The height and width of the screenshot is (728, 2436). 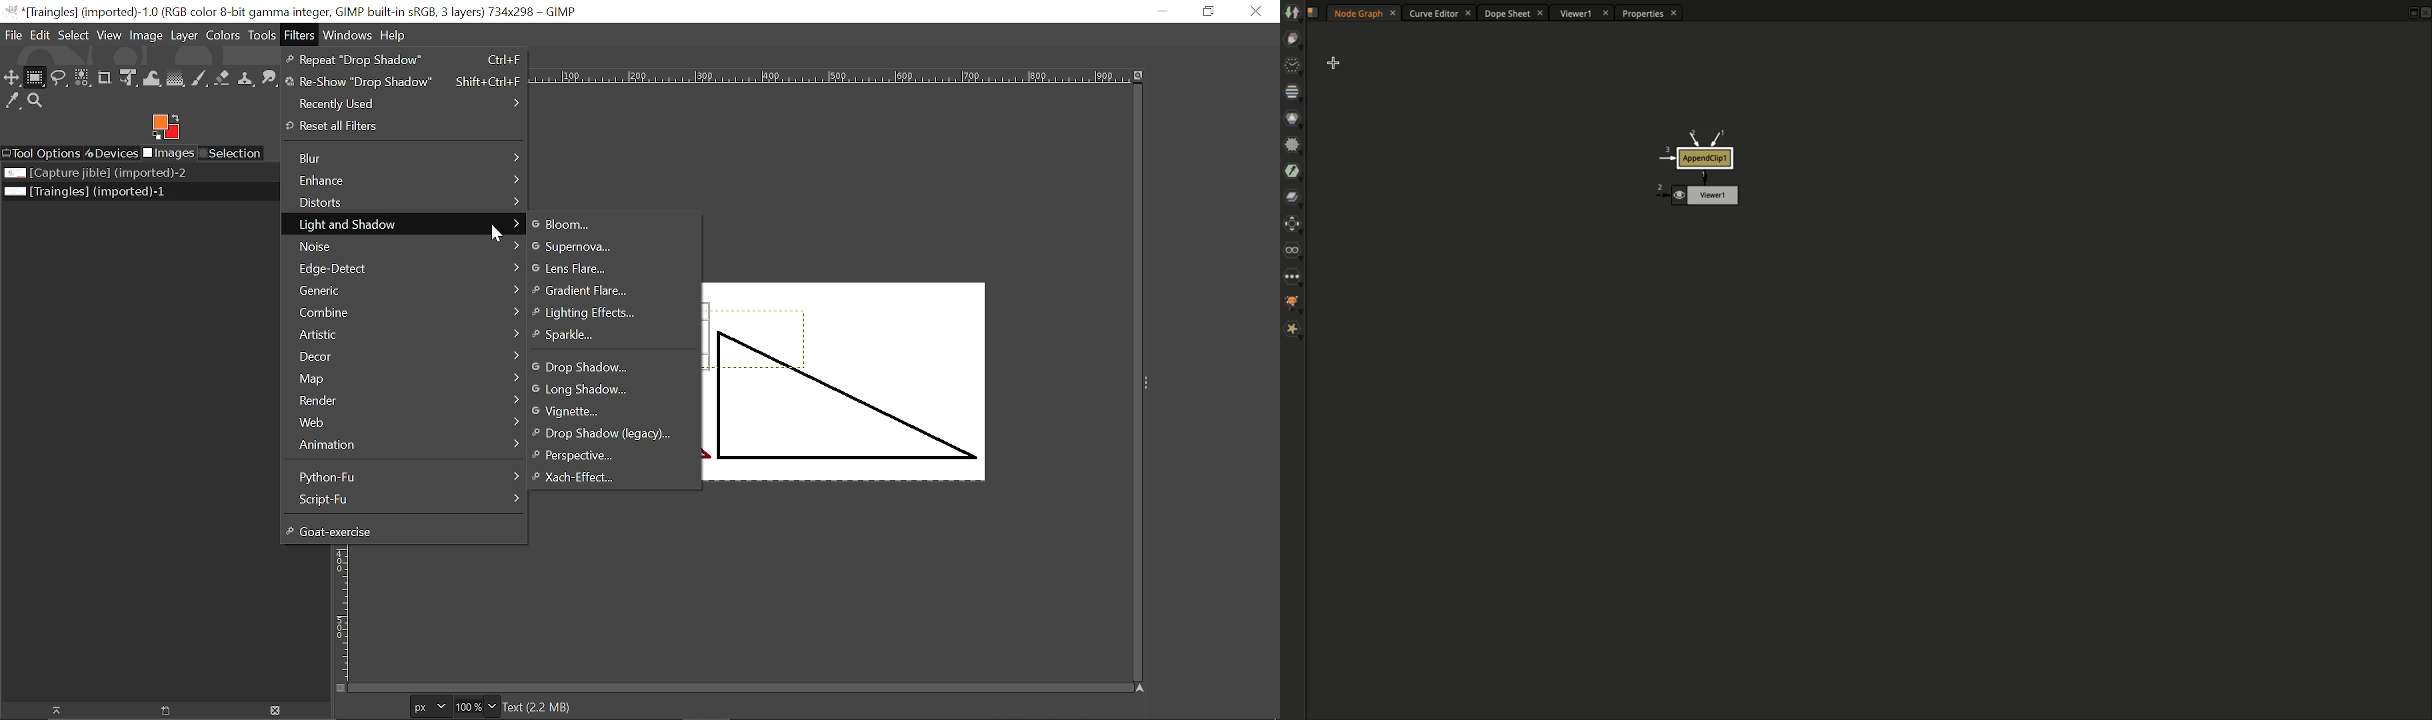 What do you see at coordinates (404, 59) in the screenshot?
I see `Repeat "Drop Shadow'` at bounding box center [404, 59].